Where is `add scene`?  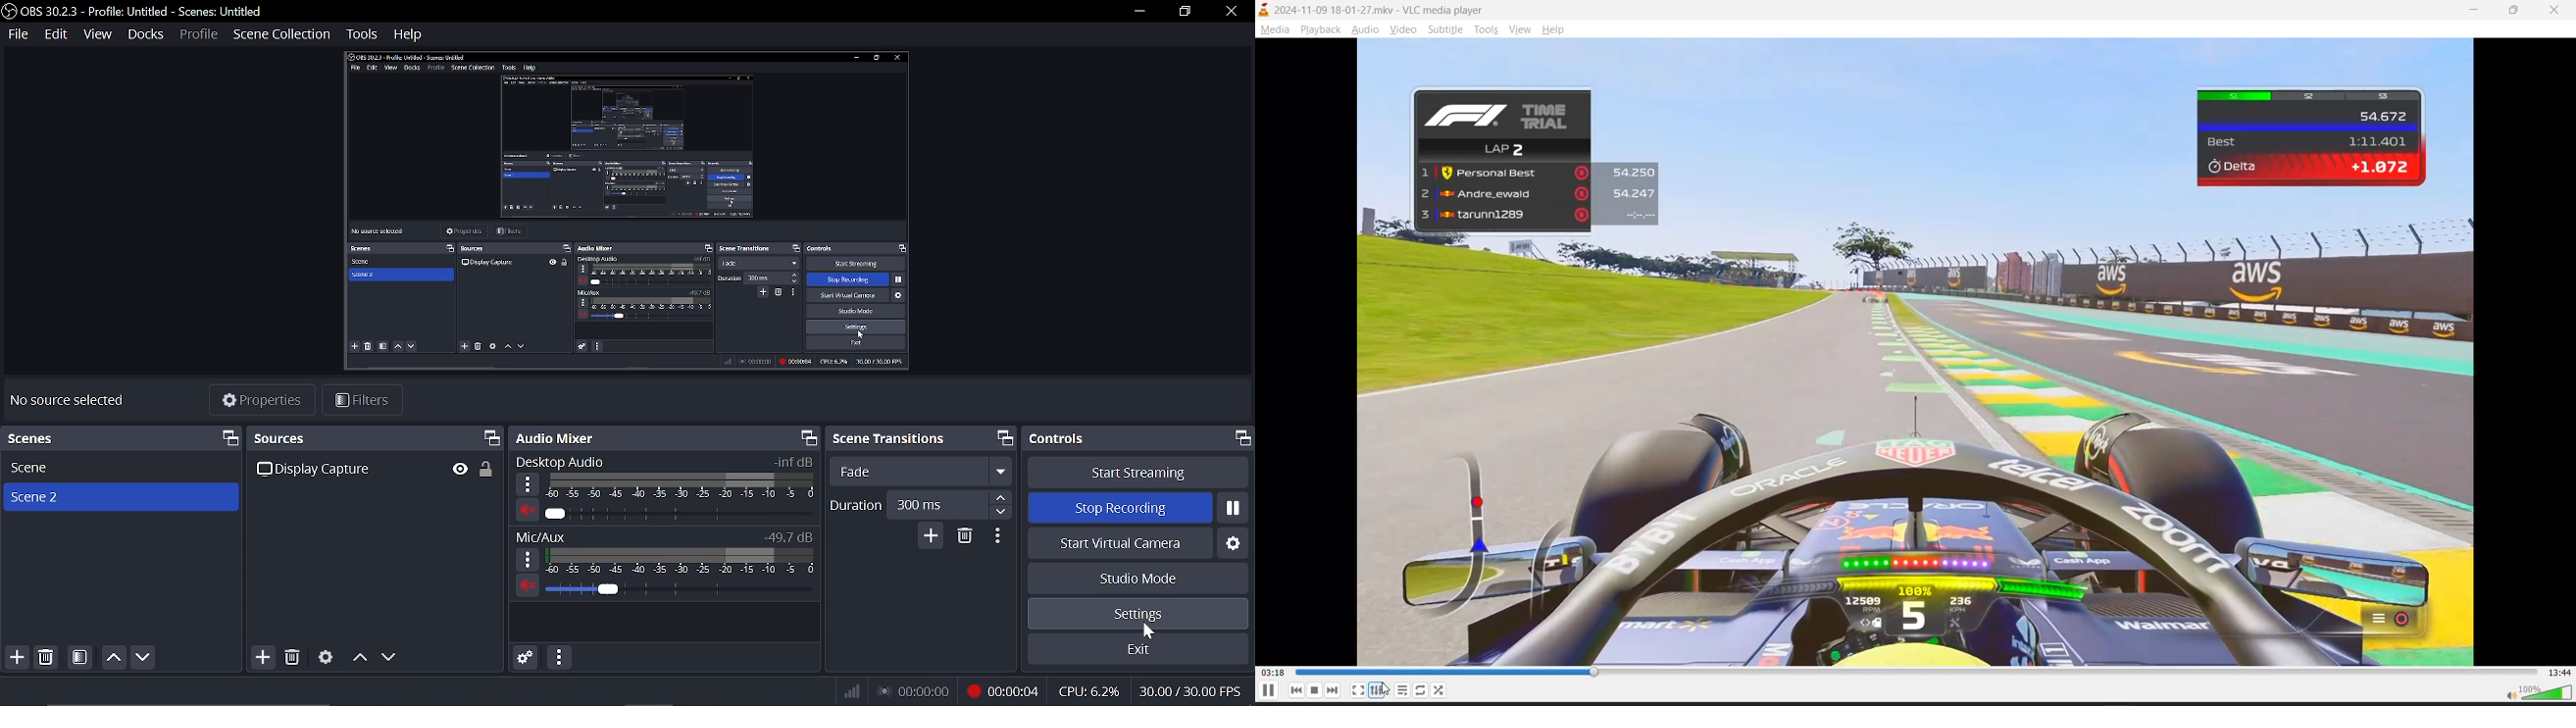 add scene is located at coordinates (15, 659).